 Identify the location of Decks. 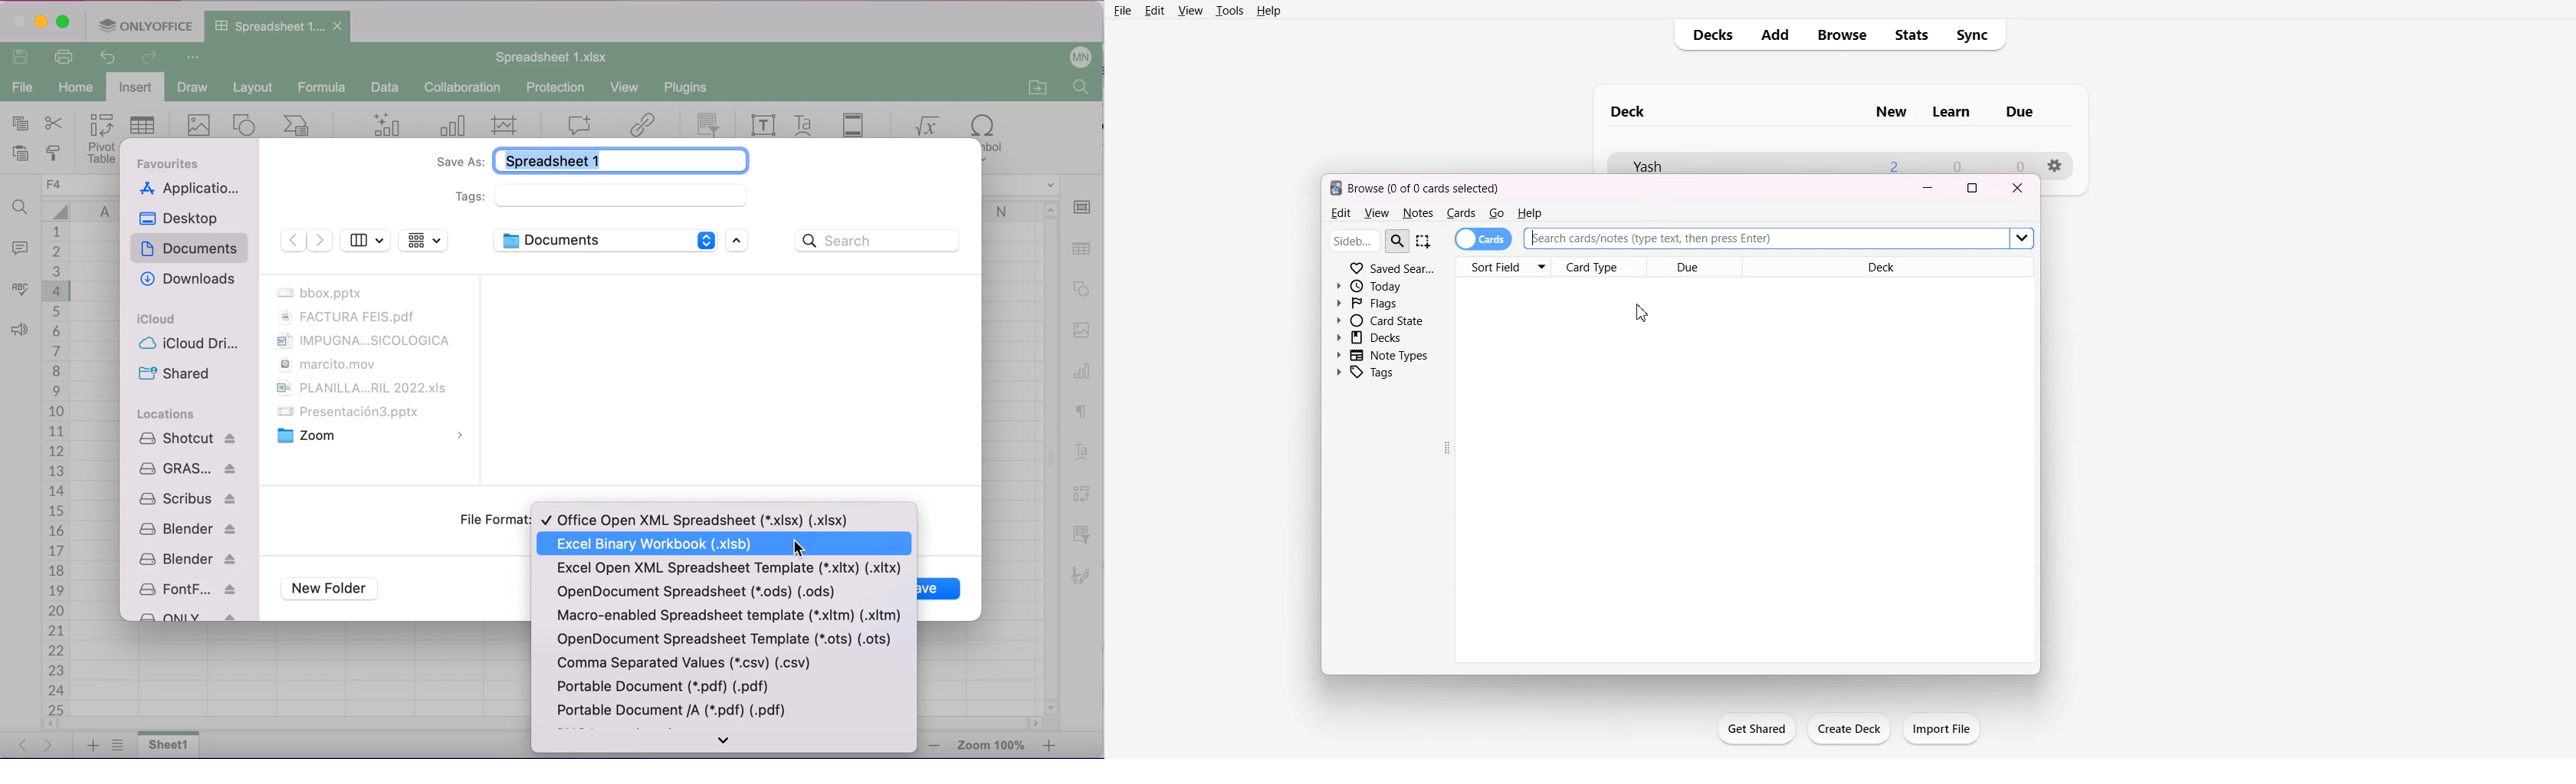
(1709, 36).